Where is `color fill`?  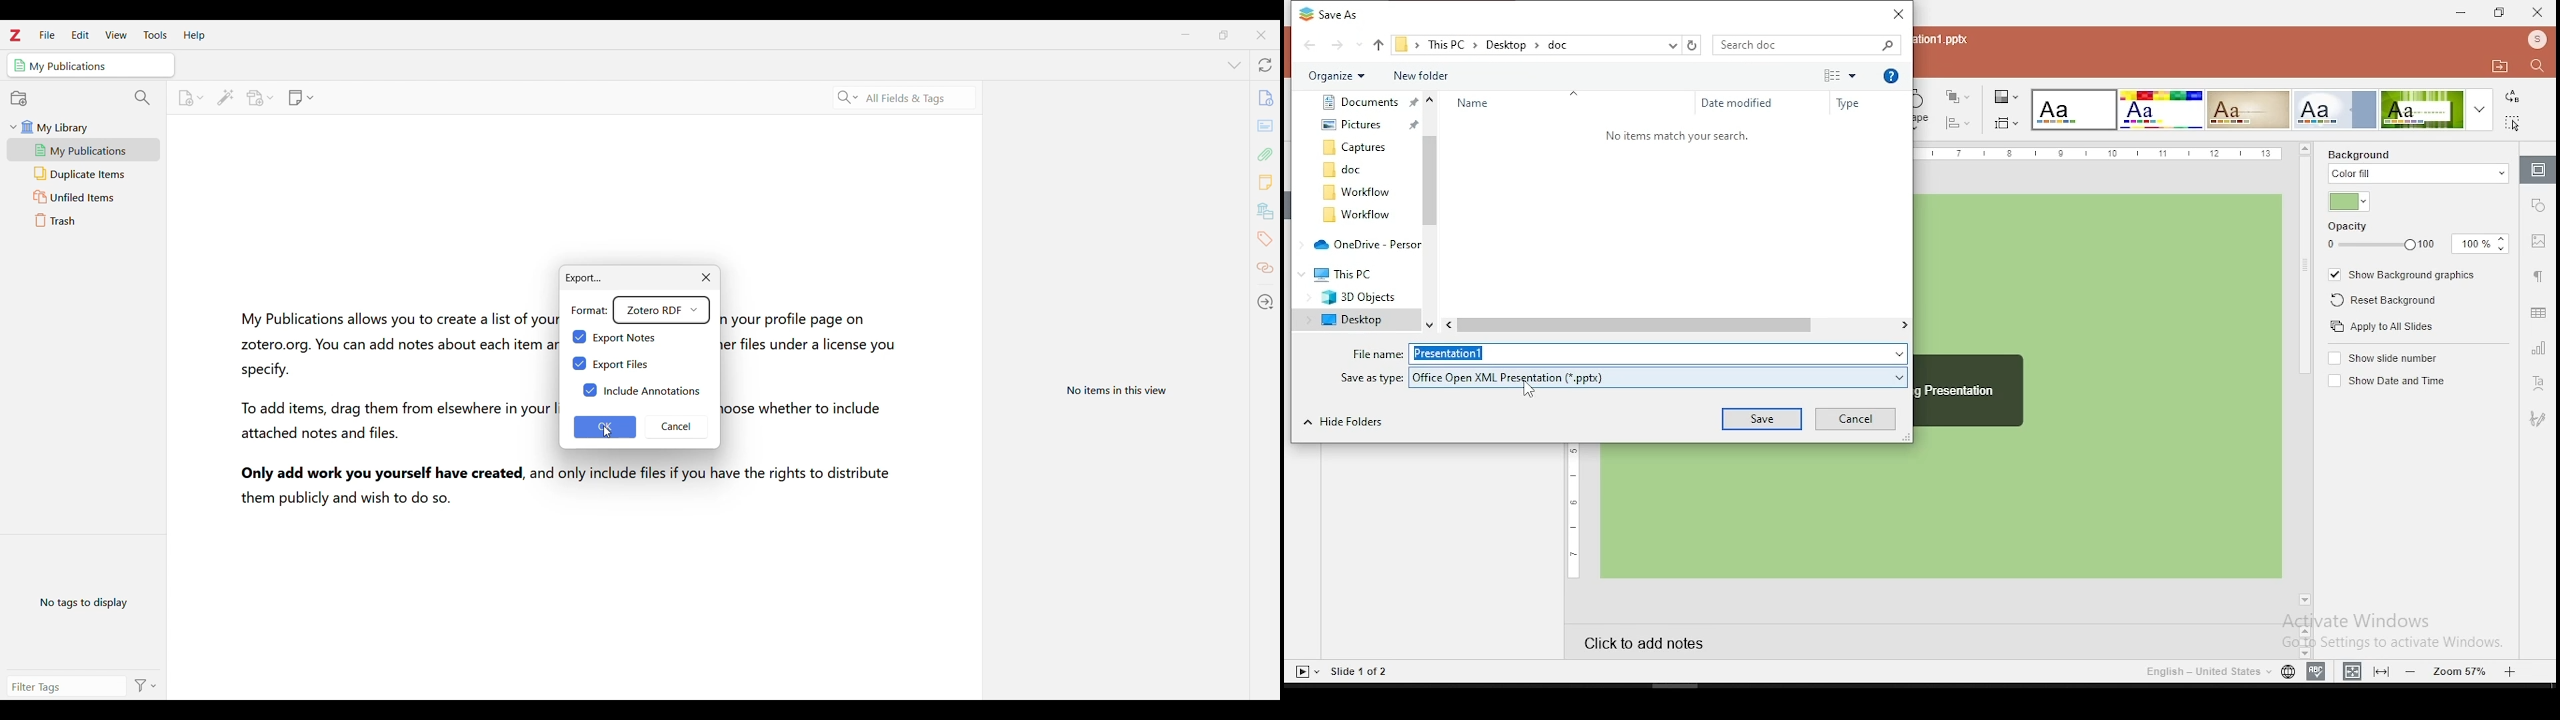
color fill is located at coordinates (2419, 174).